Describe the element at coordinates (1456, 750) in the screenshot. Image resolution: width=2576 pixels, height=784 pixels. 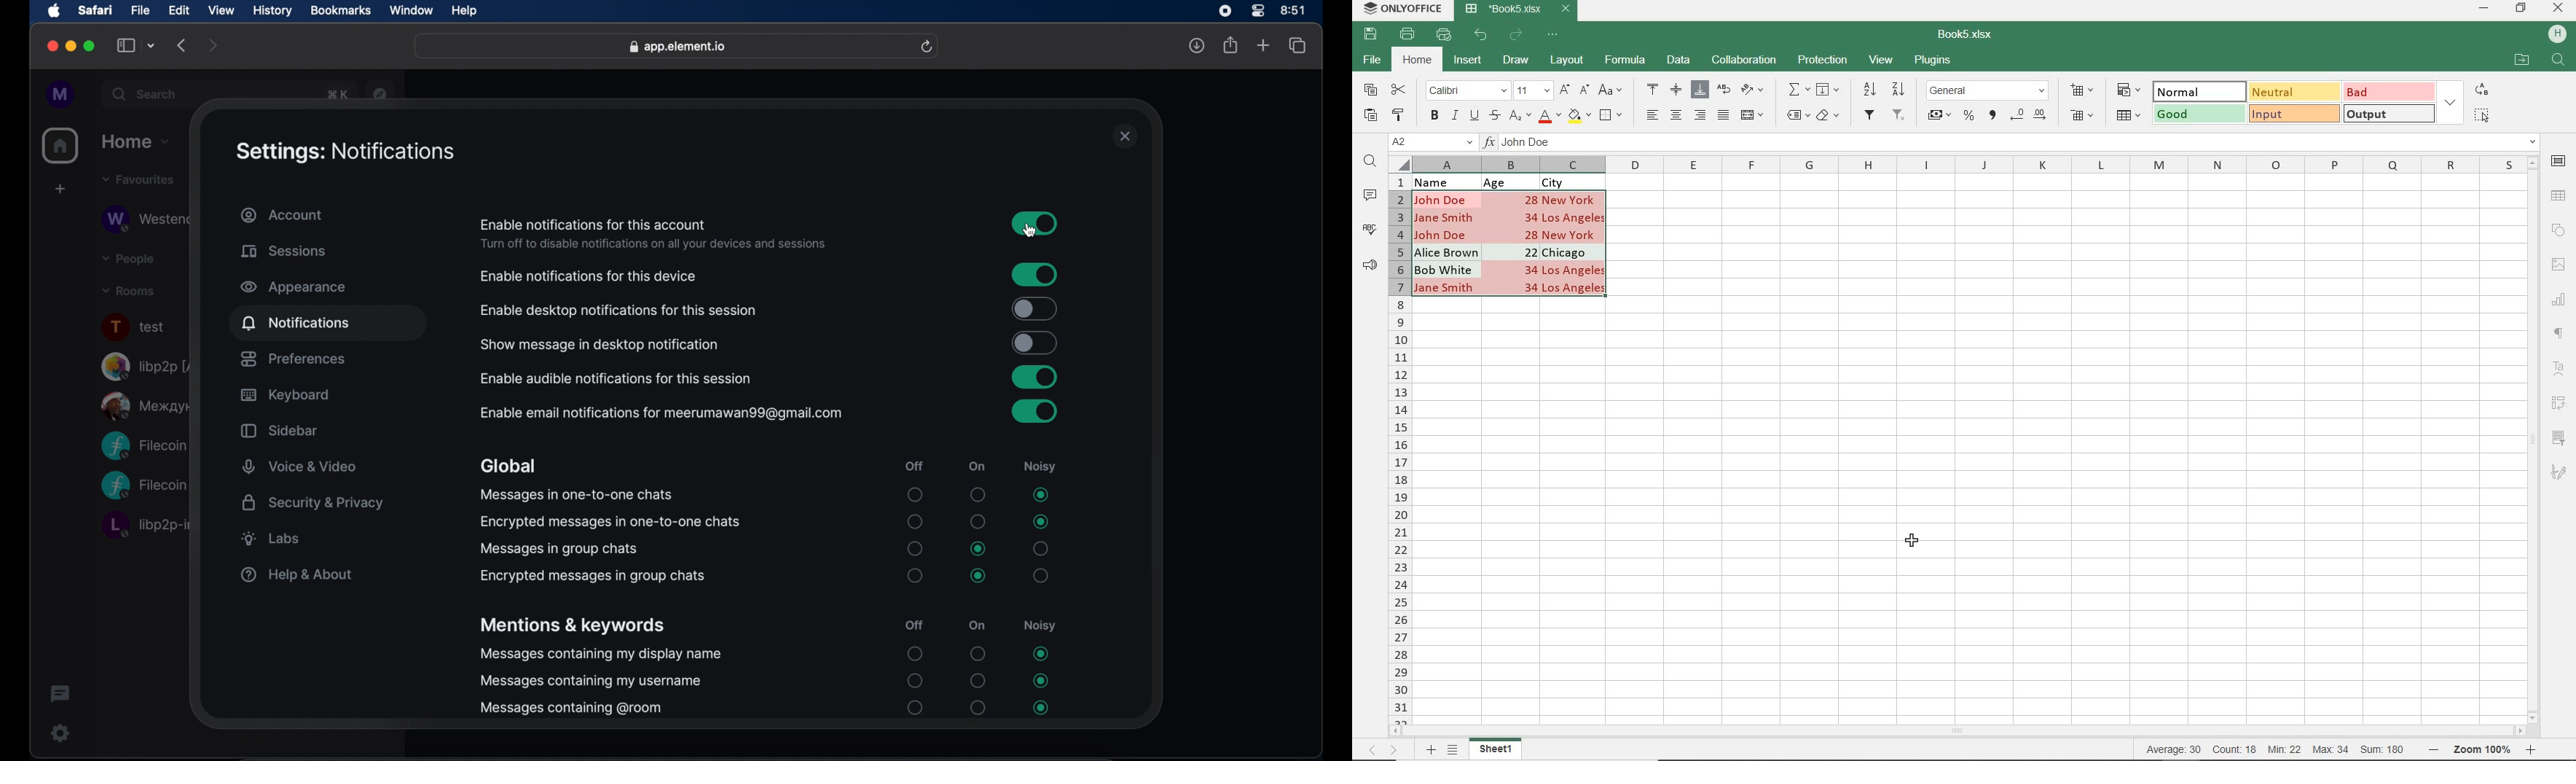
I see `LIST SHEETS` at that location.